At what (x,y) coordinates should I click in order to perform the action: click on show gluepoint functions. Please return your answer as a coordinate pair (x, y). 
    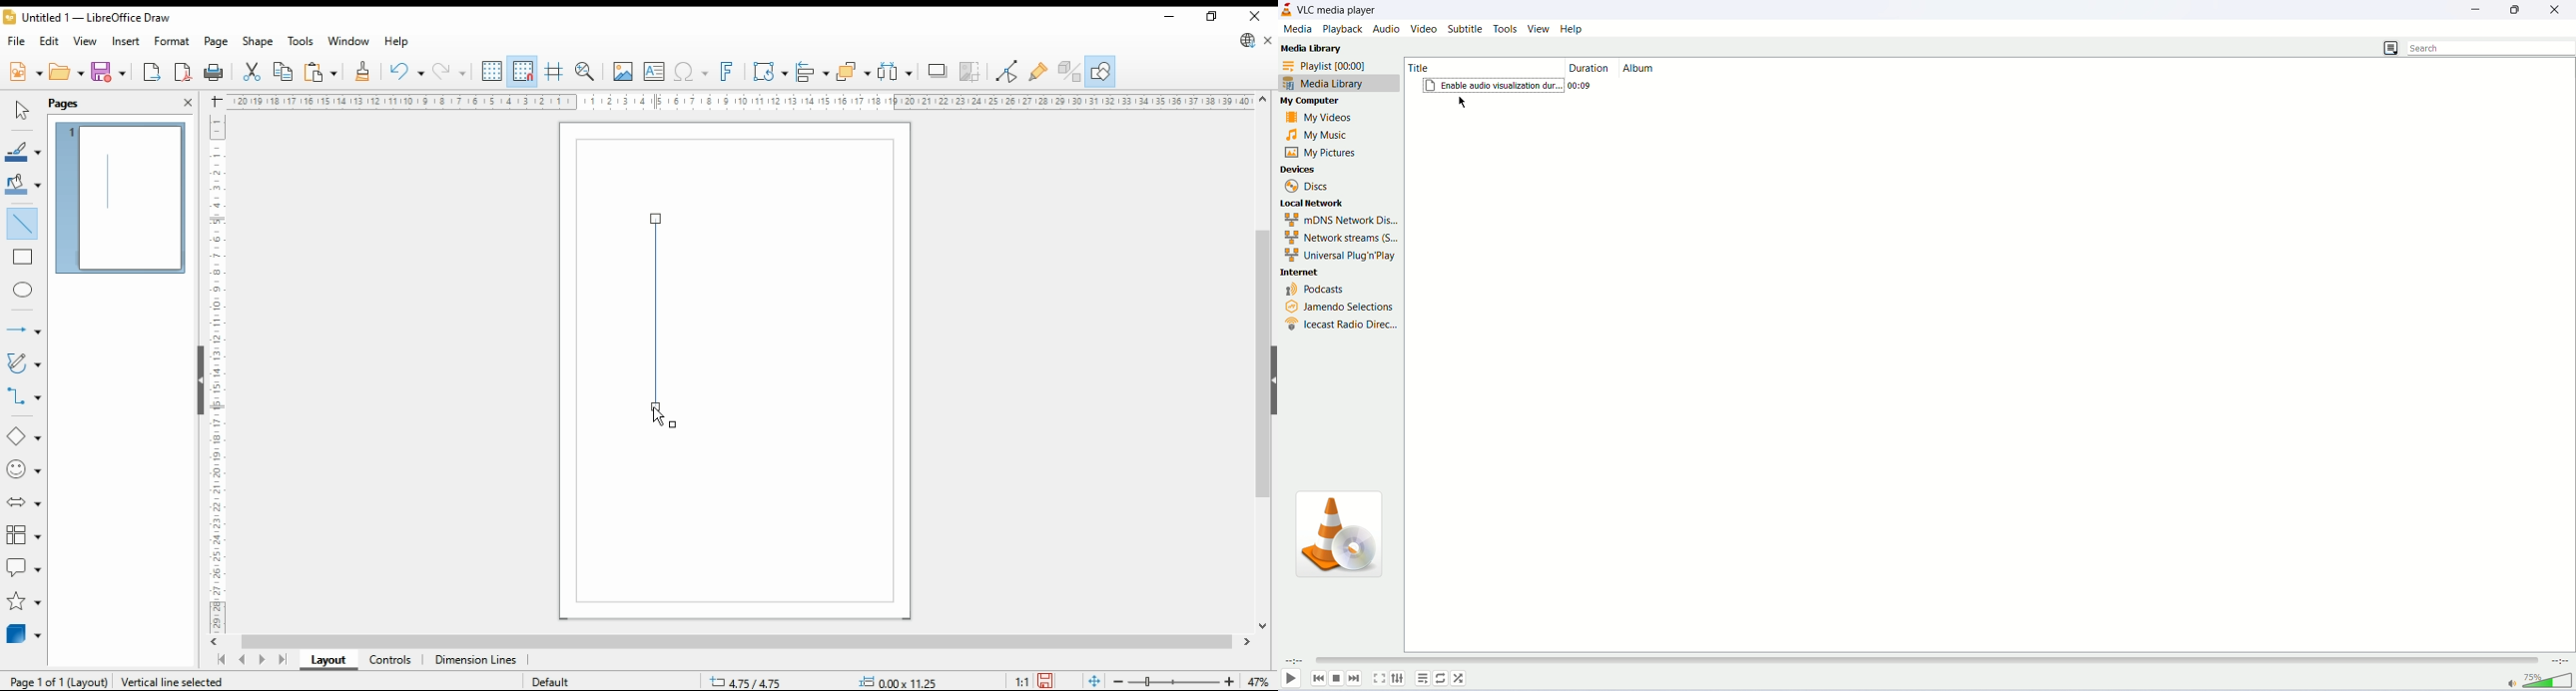
    Looking at the image, I should click on (1038, 71).